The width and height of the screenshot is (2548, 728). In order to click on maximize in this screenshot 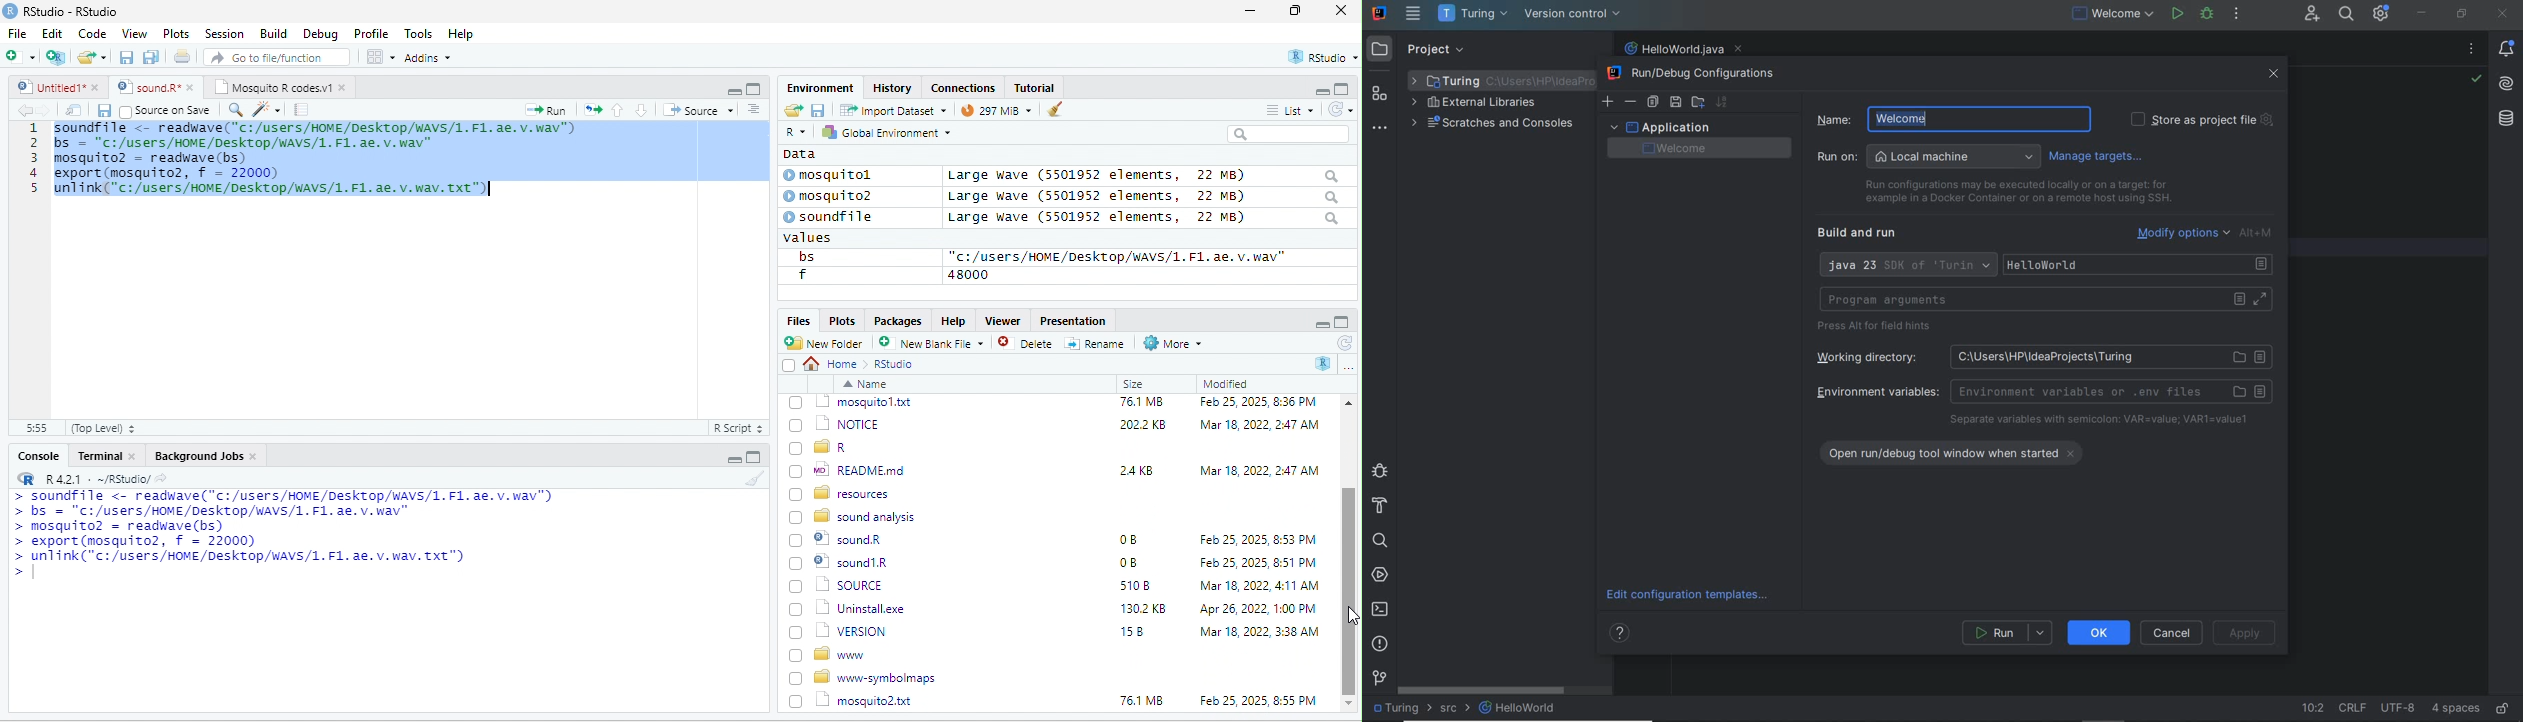, I will do `click(753, 88)`.